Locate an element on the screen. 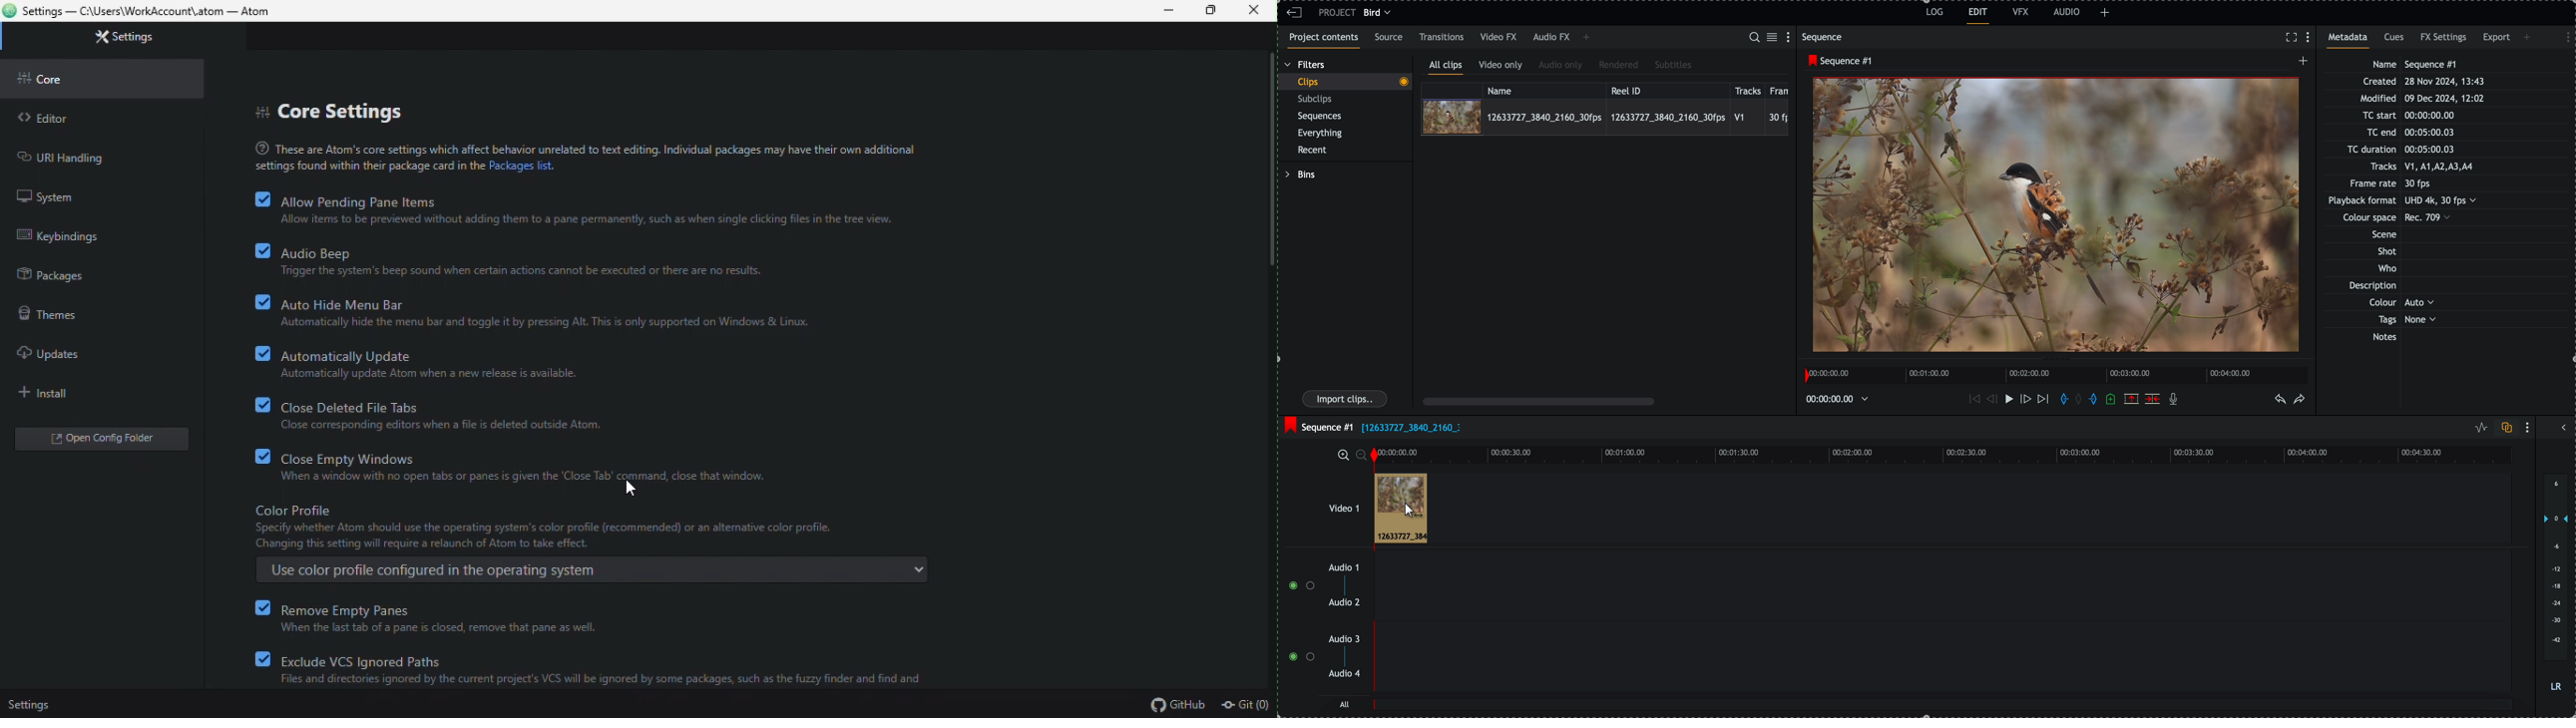 The width and height of the screenshot is (2576, 728). import clips button is located at coordinates (1346, 399).